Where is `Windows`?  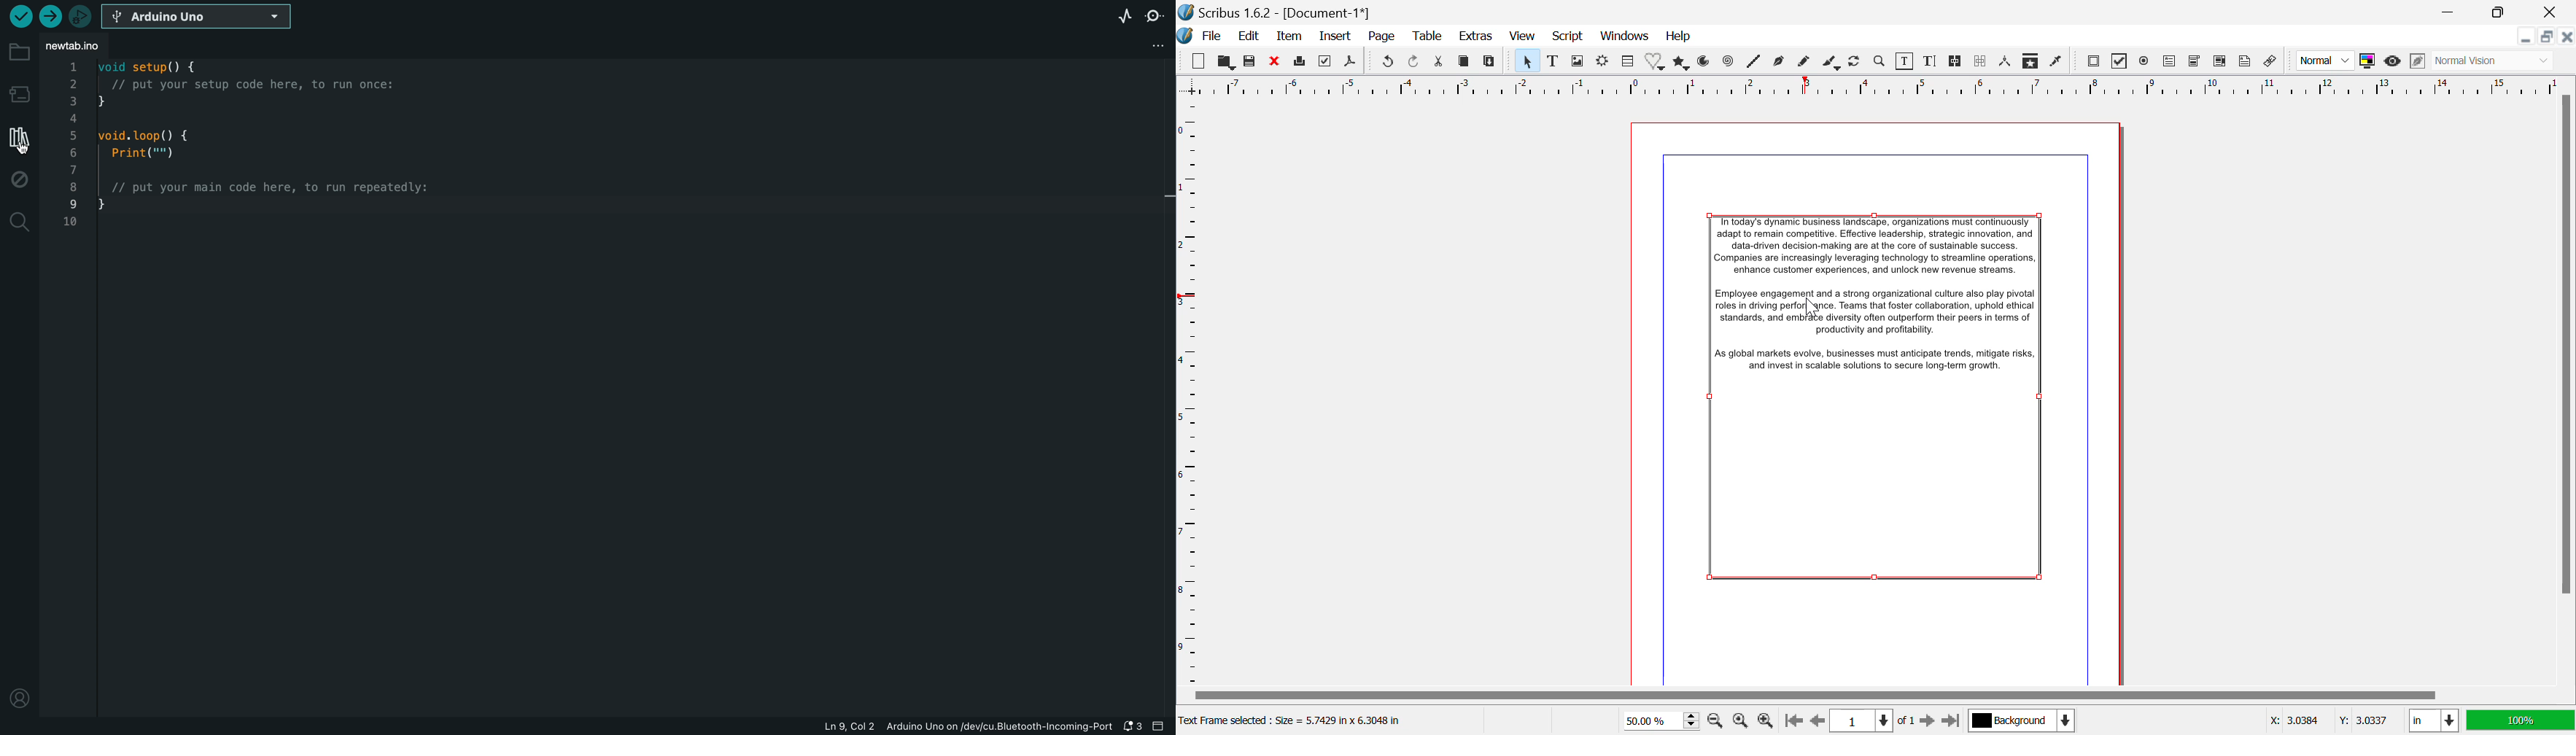
Windows is located at coordinates (1625, 36).